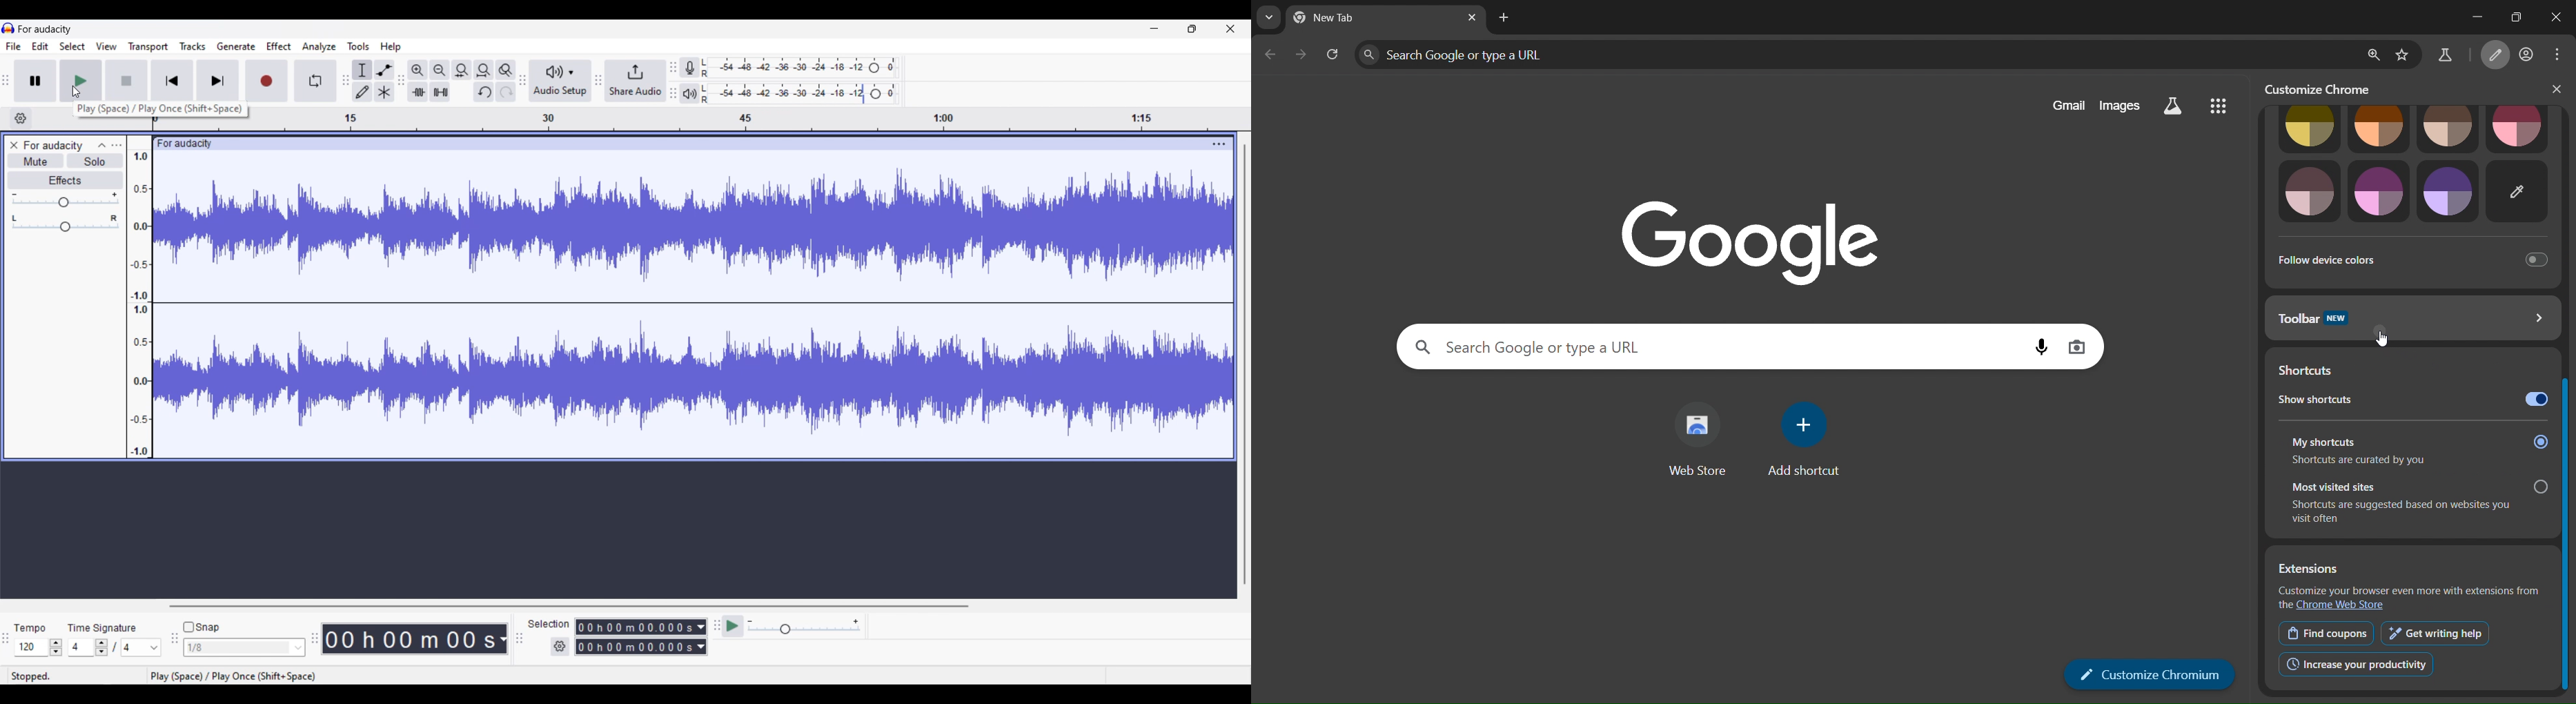 Image resolution: width=2576 pixels, height=728 pixels. I want to click on the, so click(2285, 605).